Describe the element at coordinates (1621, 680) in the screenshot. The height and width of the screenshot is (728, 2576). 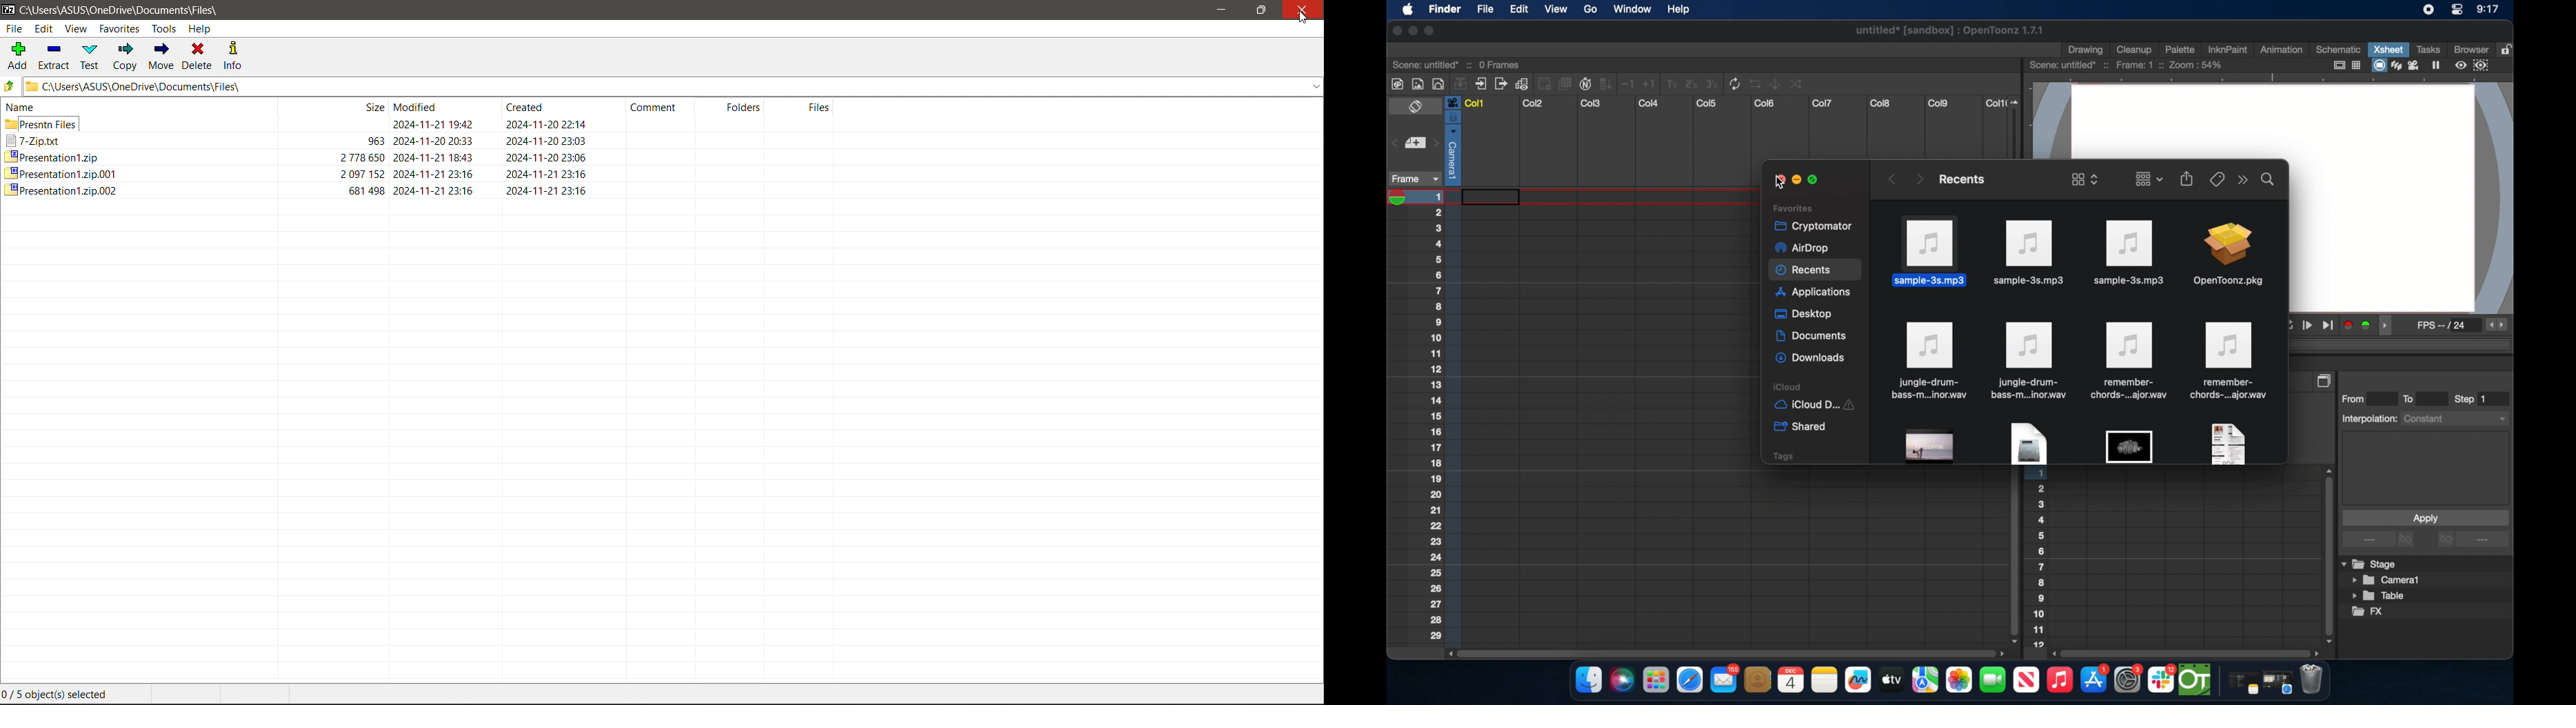
I see `siri` at that location.